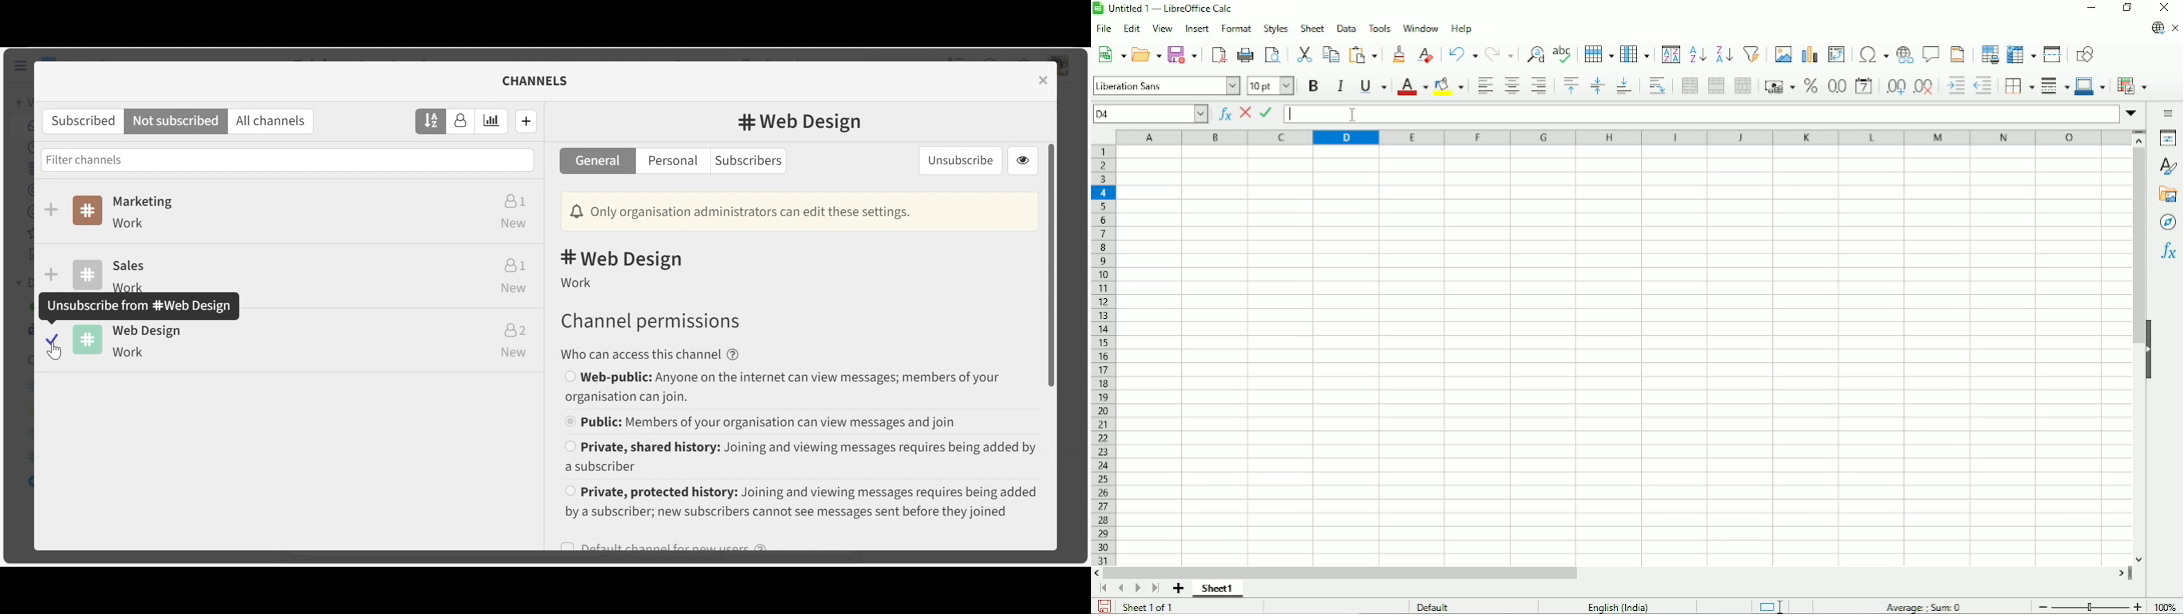  Describe the element at coordinates (1179, 588) in the screenshot. I see `Add sheet` at that location.